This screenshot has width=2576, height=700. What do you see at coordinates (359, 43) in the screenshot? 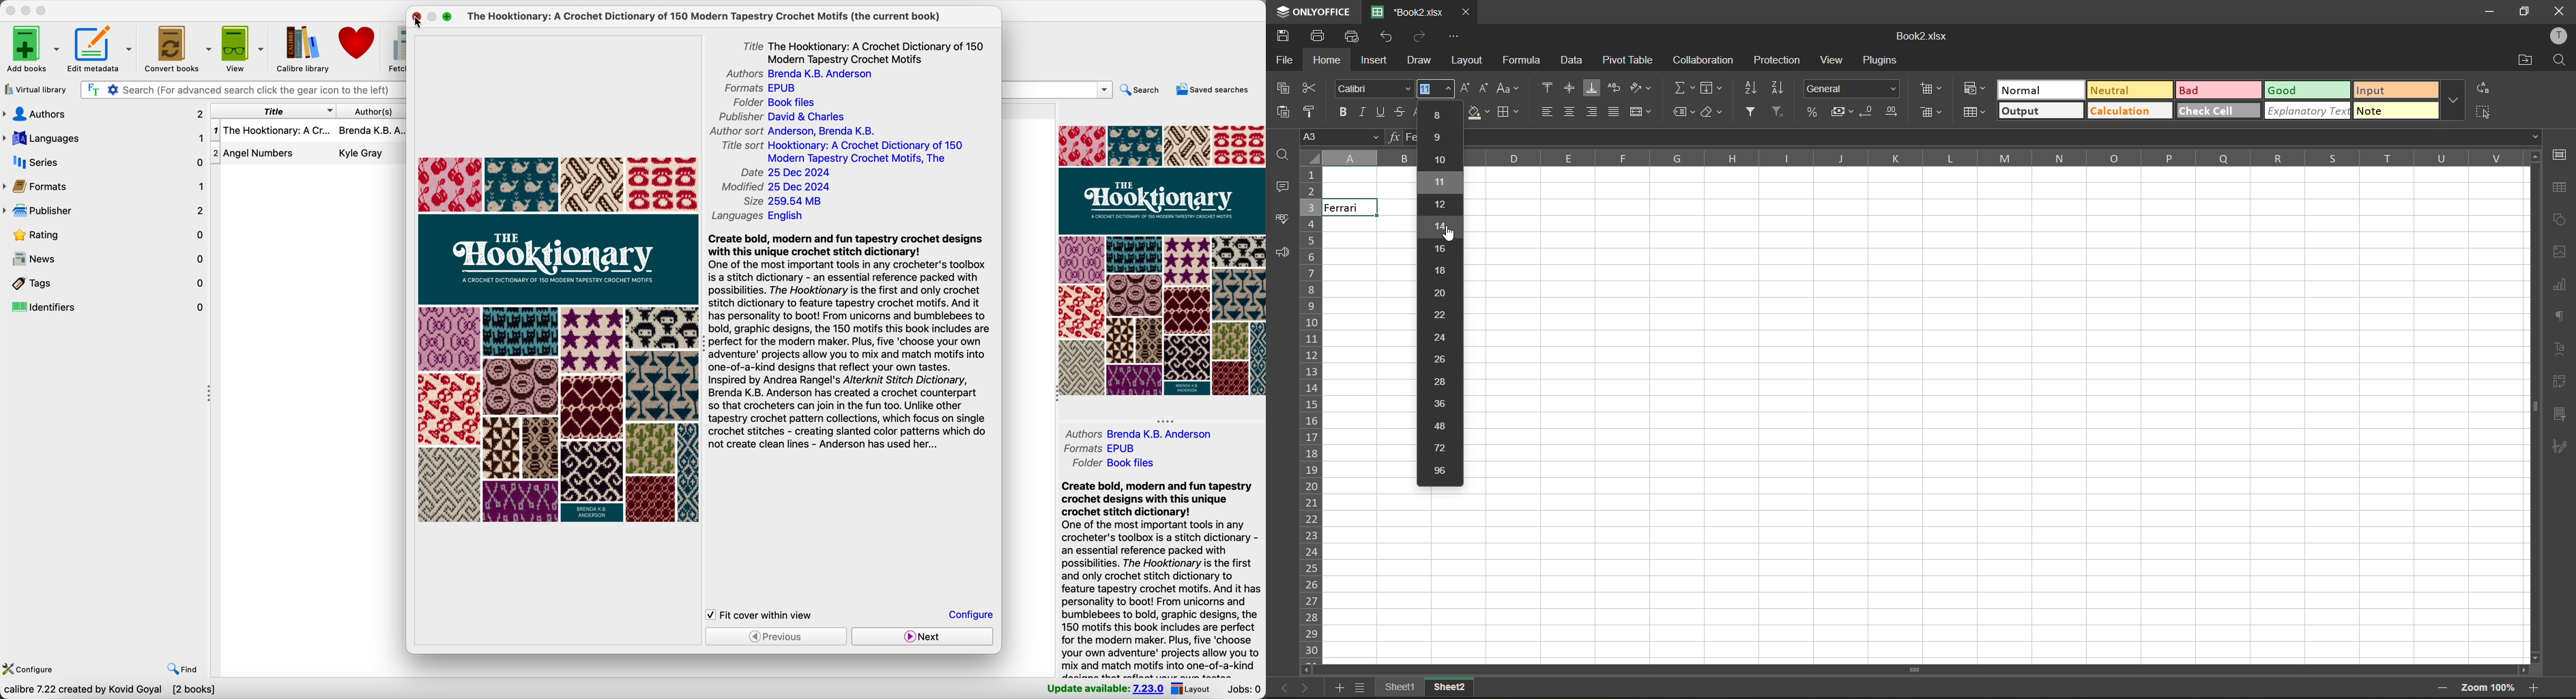
I see `donate` at bounding box center [359, 43].